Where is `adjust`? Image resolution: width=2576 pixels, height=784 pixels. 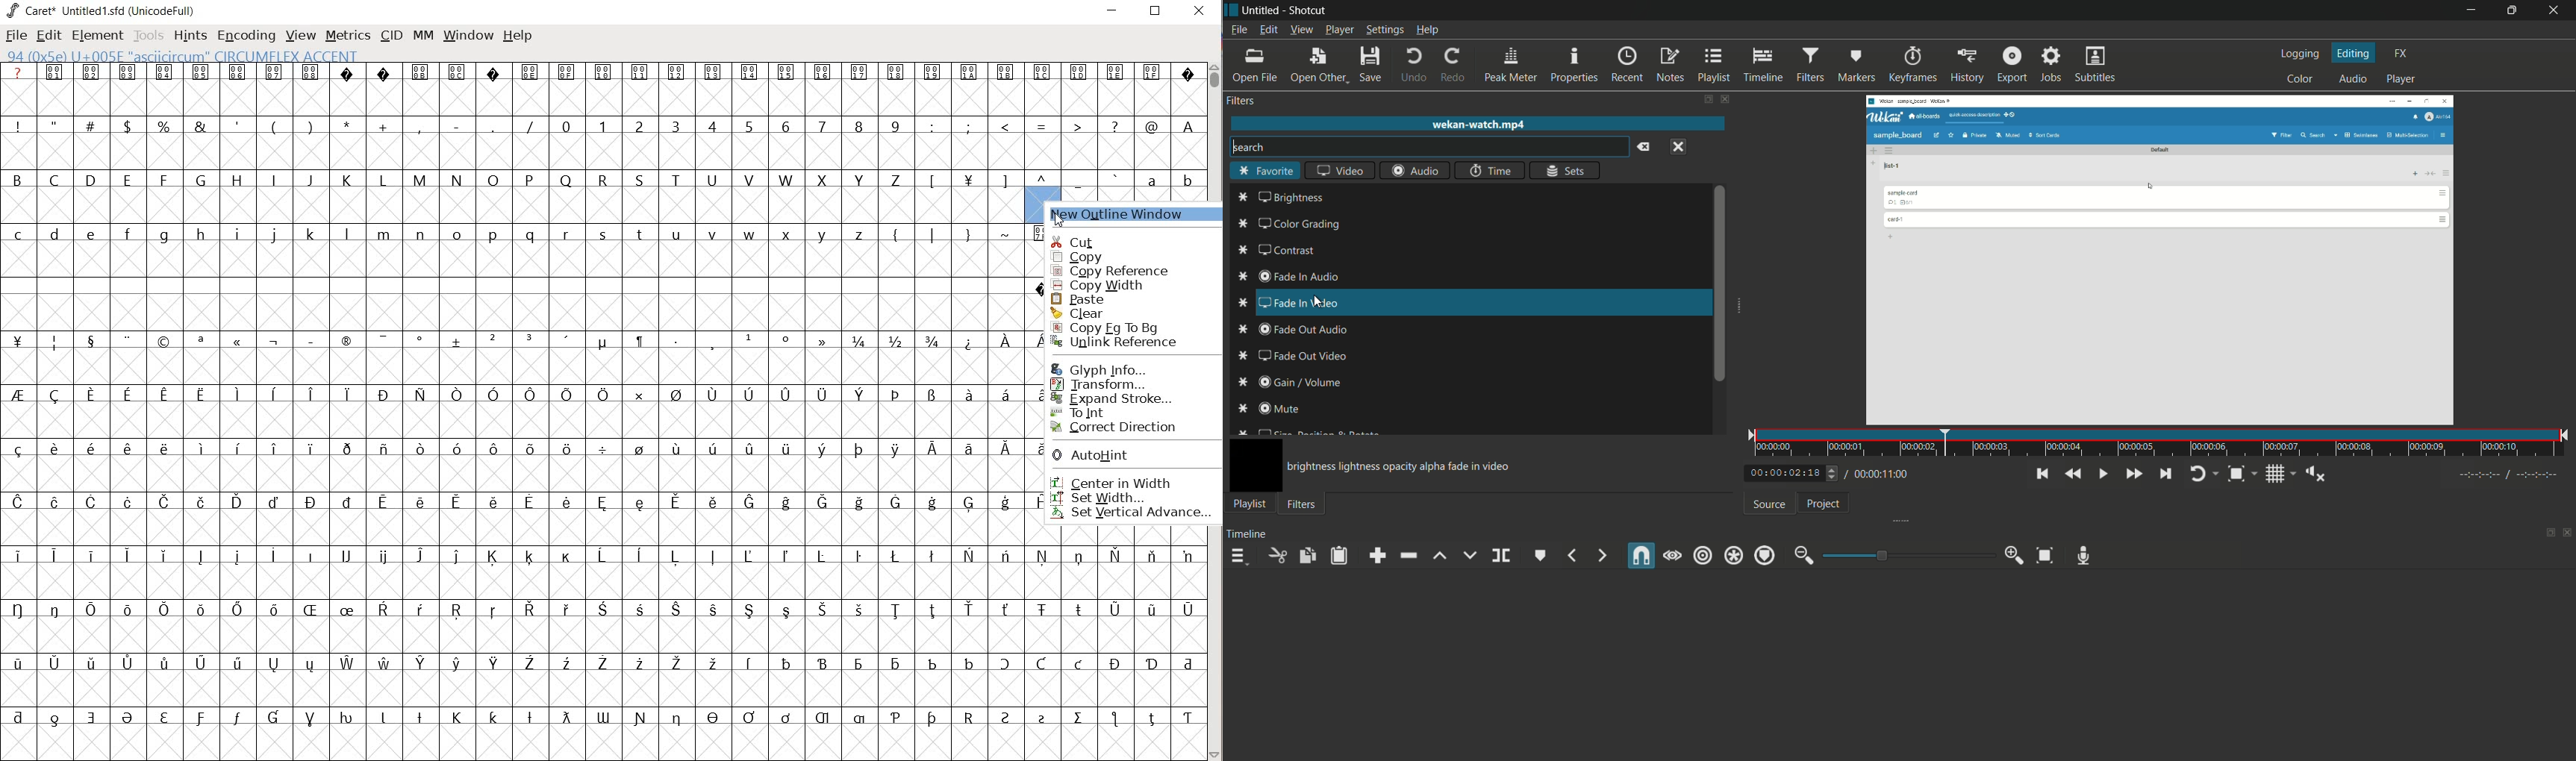 adjust is located at coordinates (1828, 473).